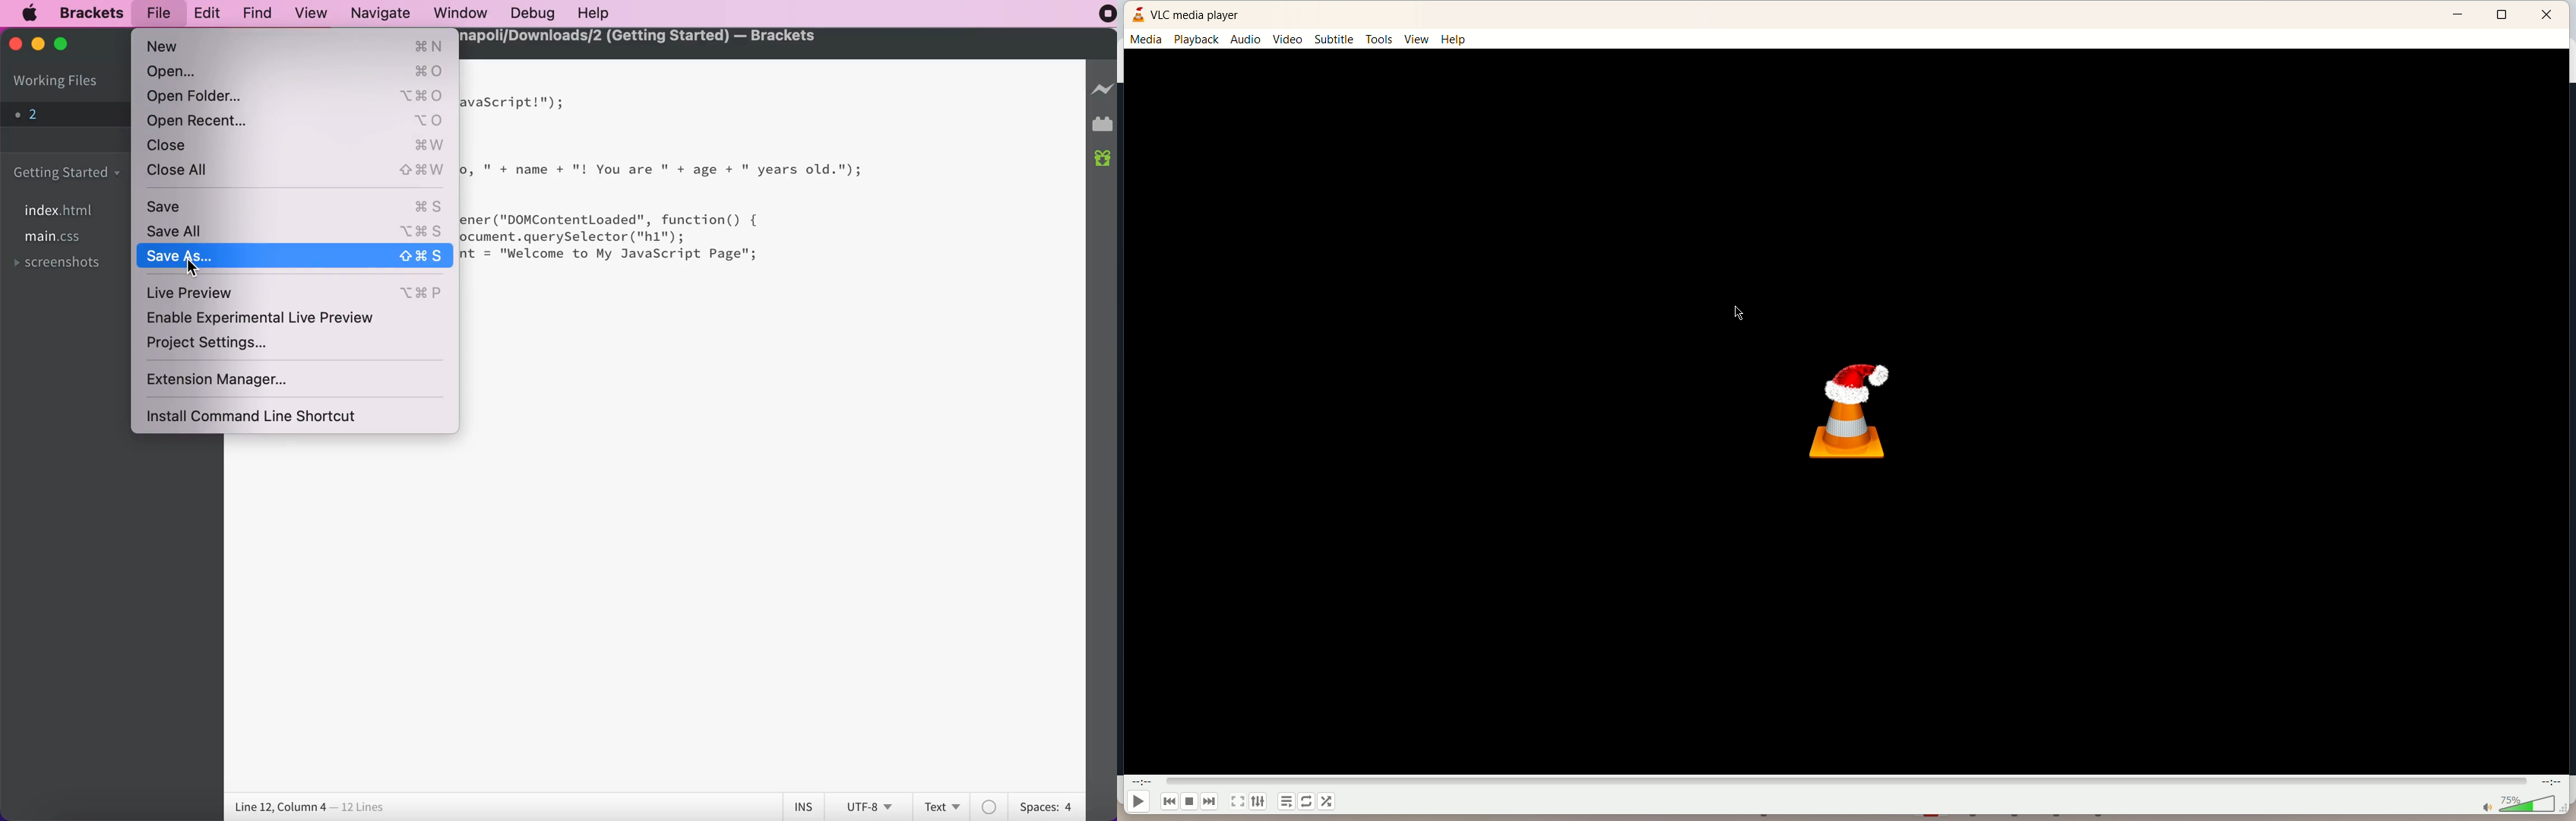  I want to click on utf-8, so click(868, 806).